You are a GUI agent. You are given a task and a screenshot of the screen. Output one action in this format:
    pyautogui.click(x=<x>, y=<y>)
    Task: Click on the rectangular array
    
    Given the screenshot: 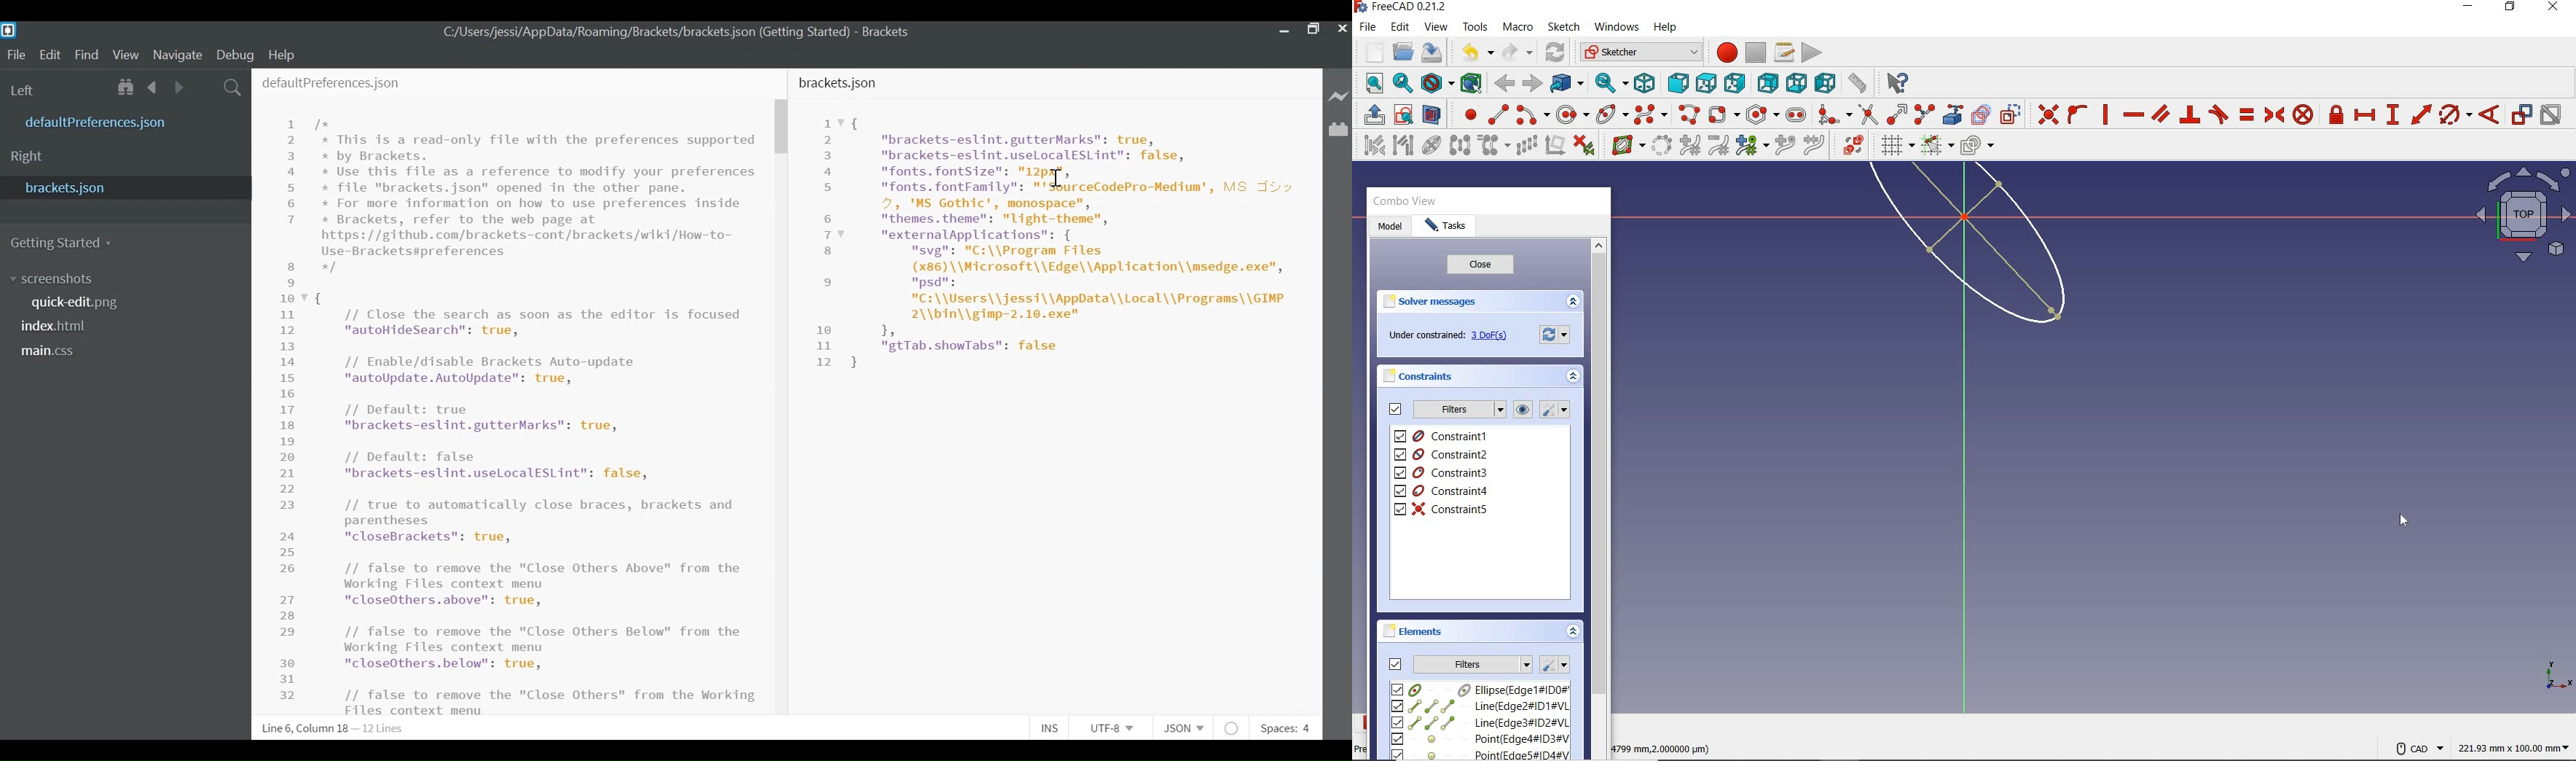 What is the action you would take?
    pyautogui.click(x=1526, y=147)
    